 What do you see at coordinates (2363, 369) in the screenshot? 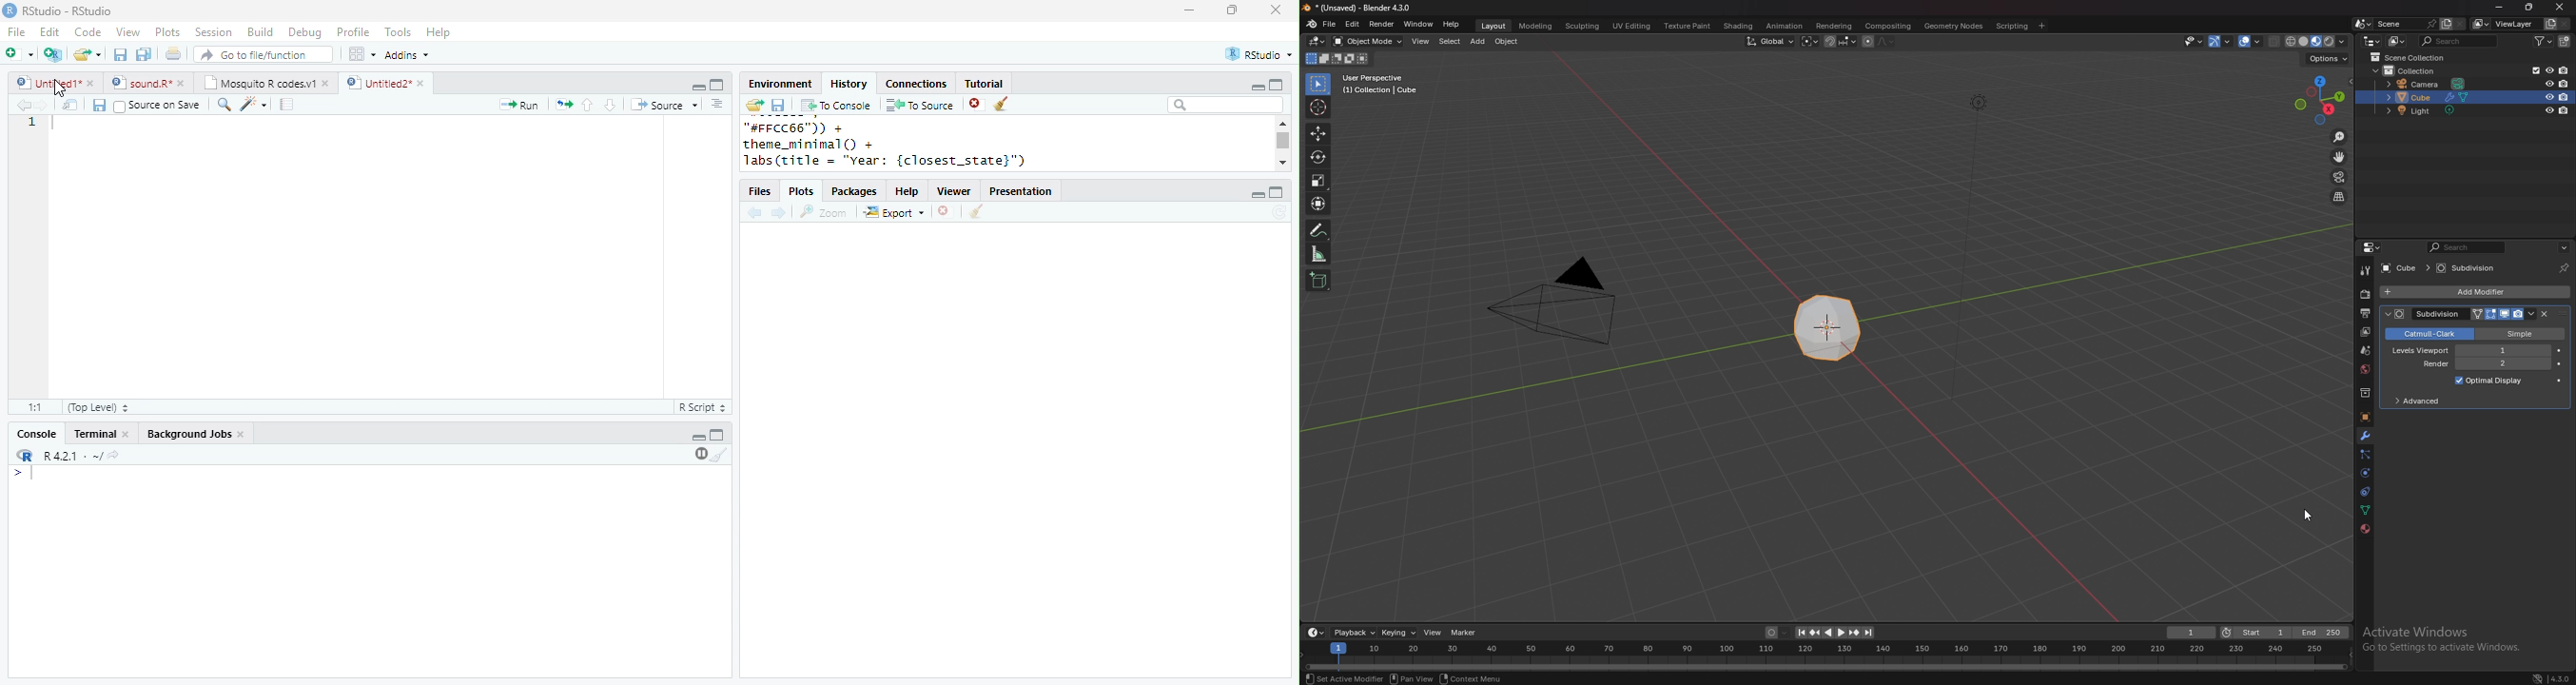
I see `world` at bounding box center [2363, 369].